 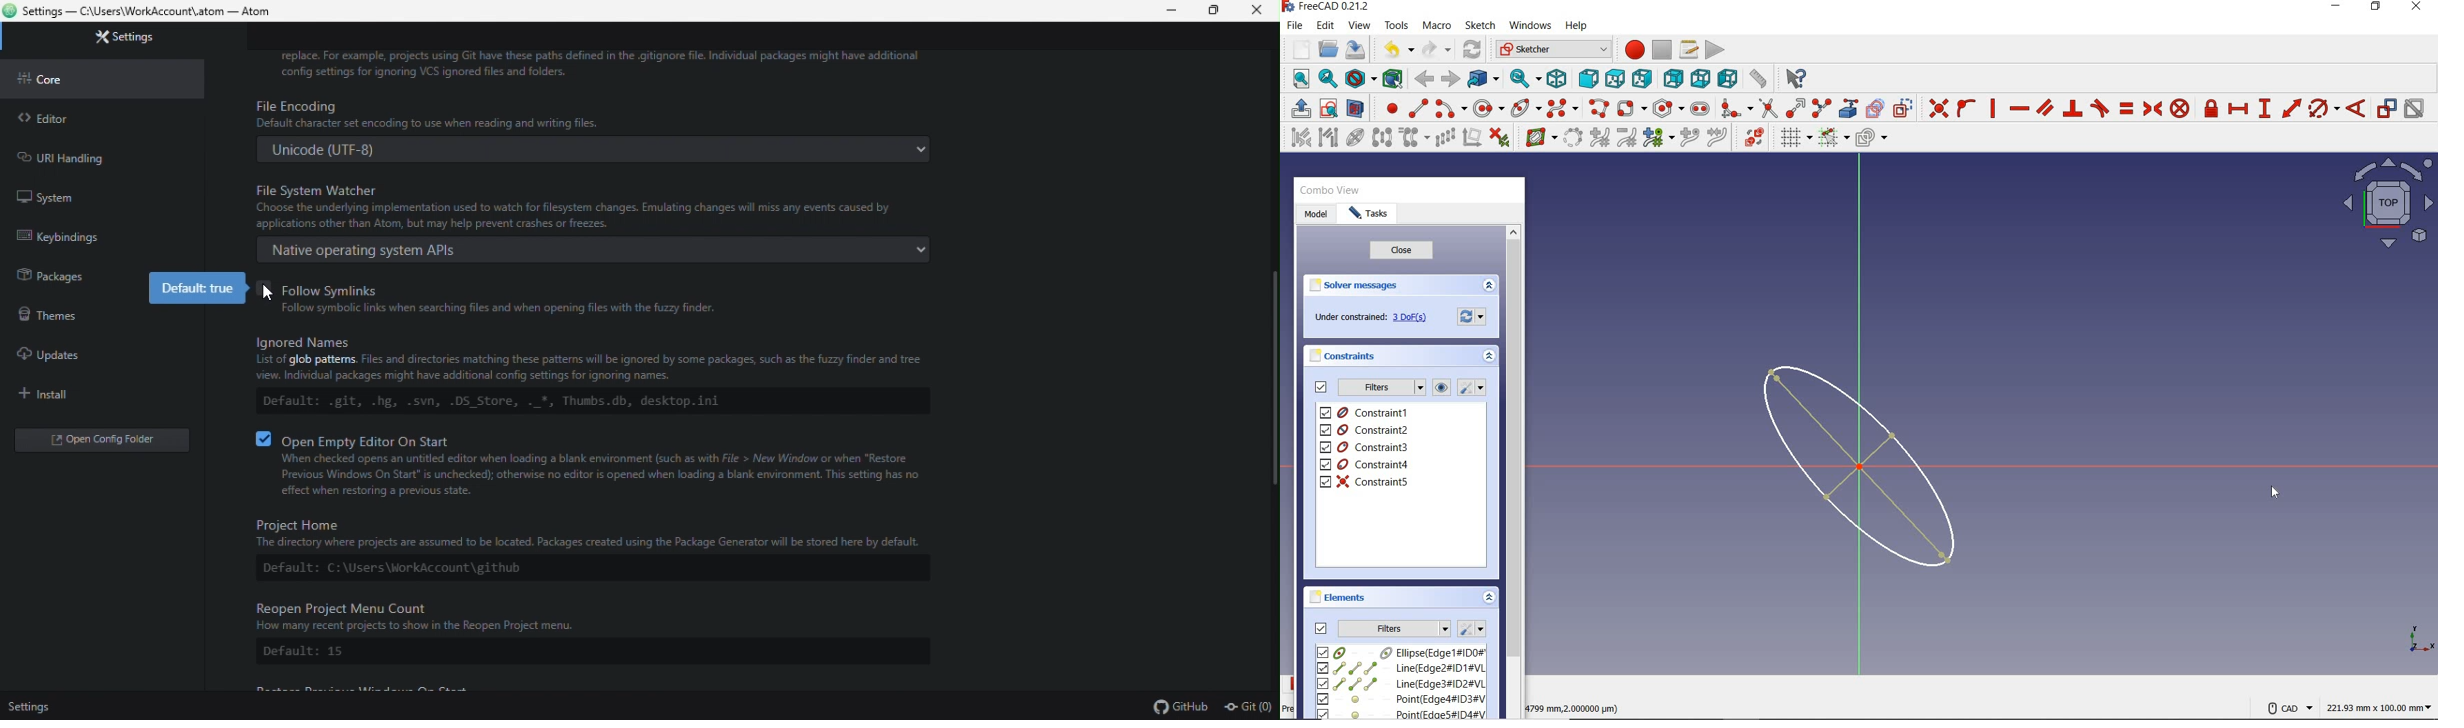 I want to click on open, so click(x=1328, y=50).